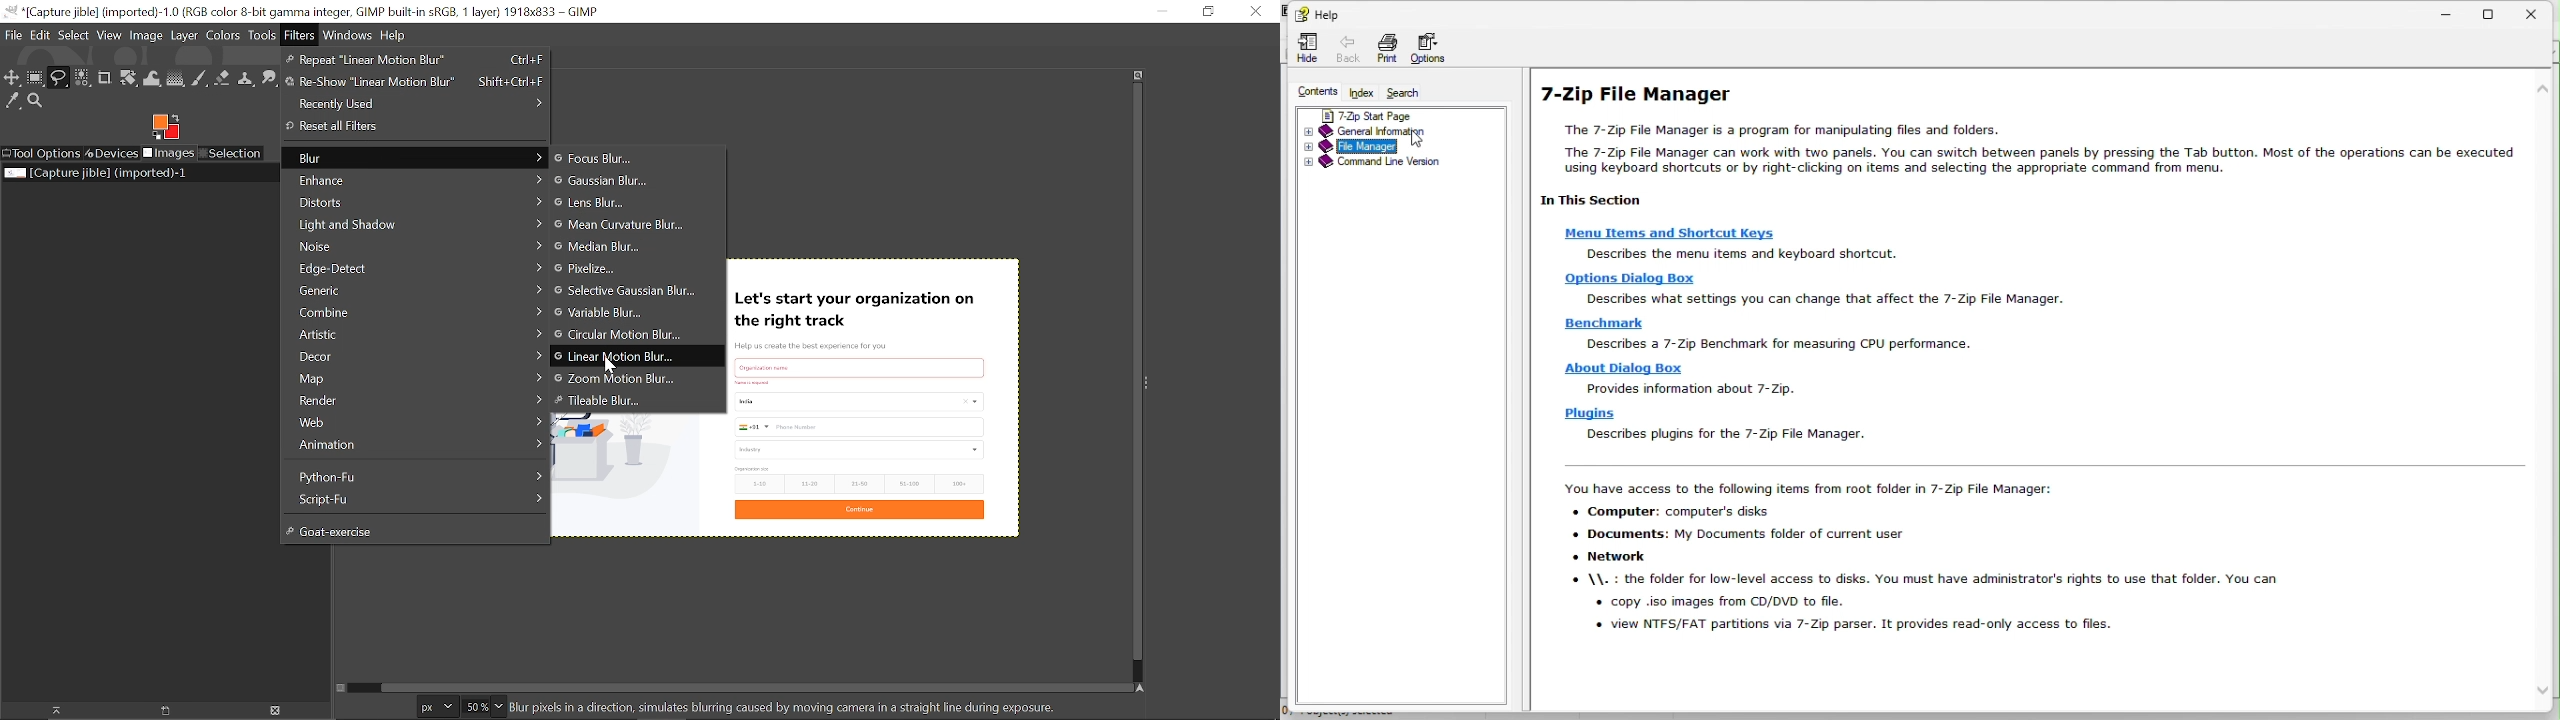 The height and width of the screenshot is (728, 2576). I want to click on Current image unit, so click(435, 707).